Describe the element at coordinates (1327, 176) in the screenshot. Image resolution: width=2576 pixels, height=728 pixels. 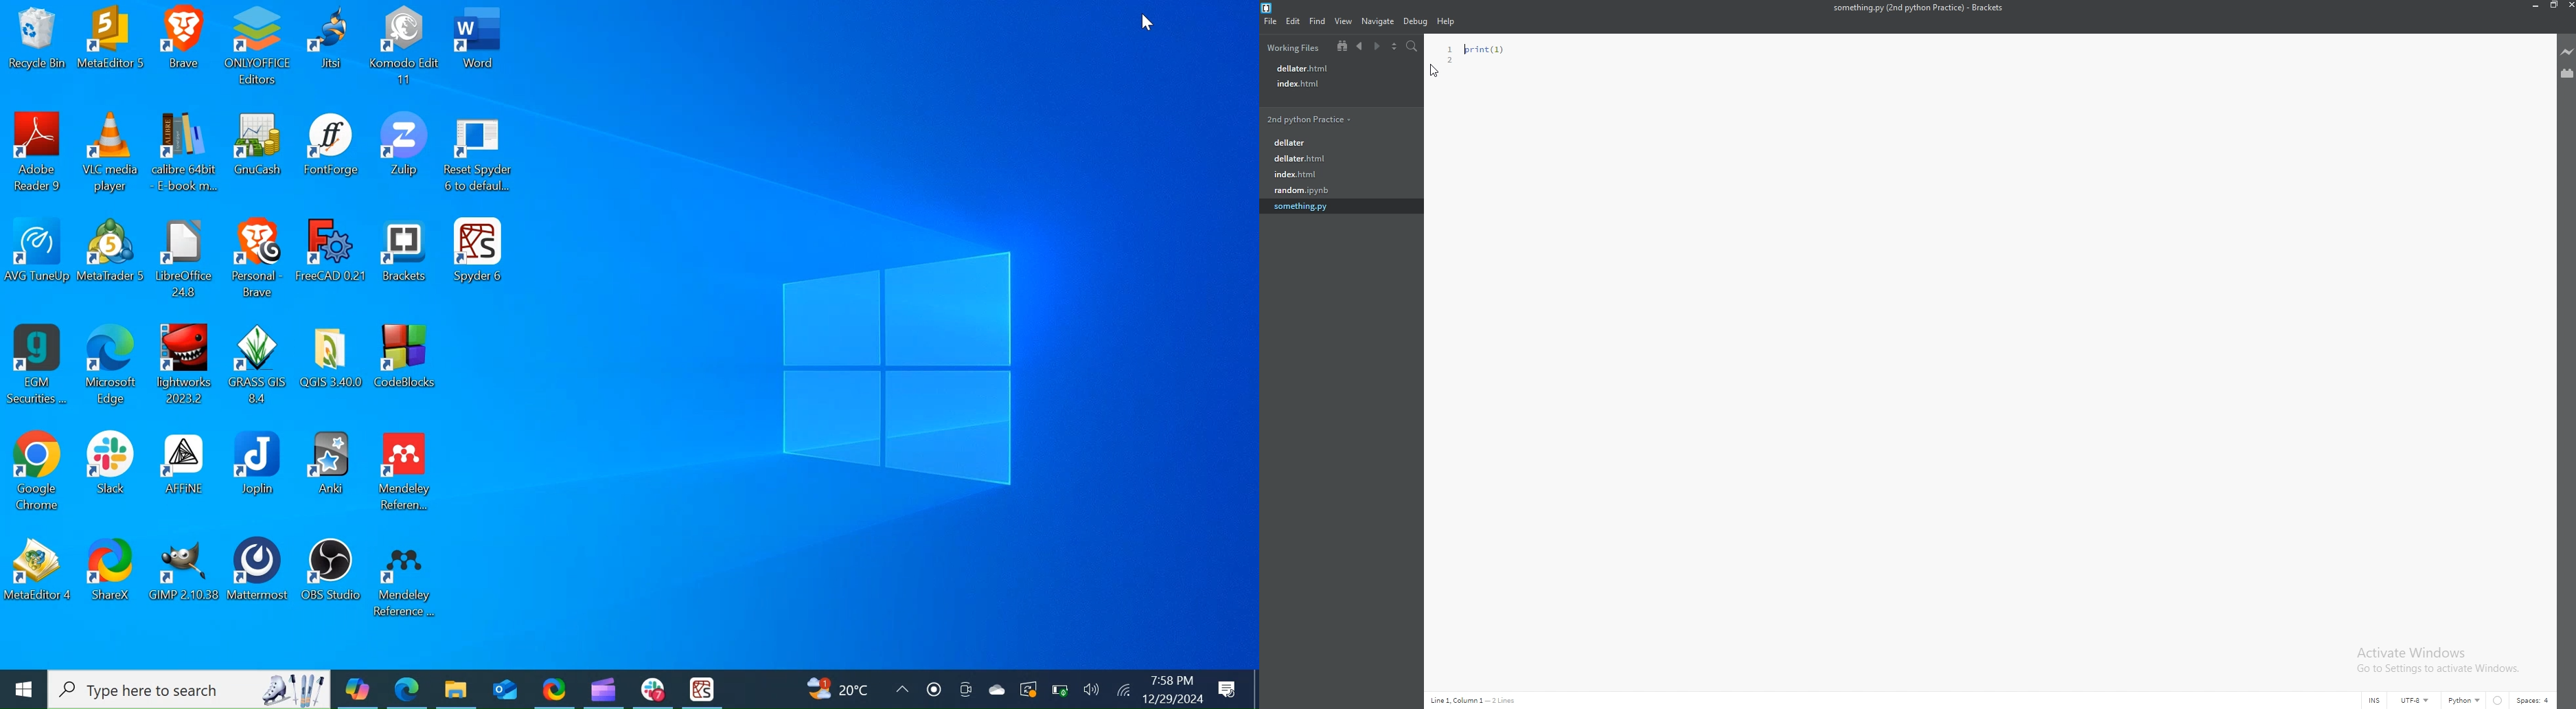
I see `file` at that location.